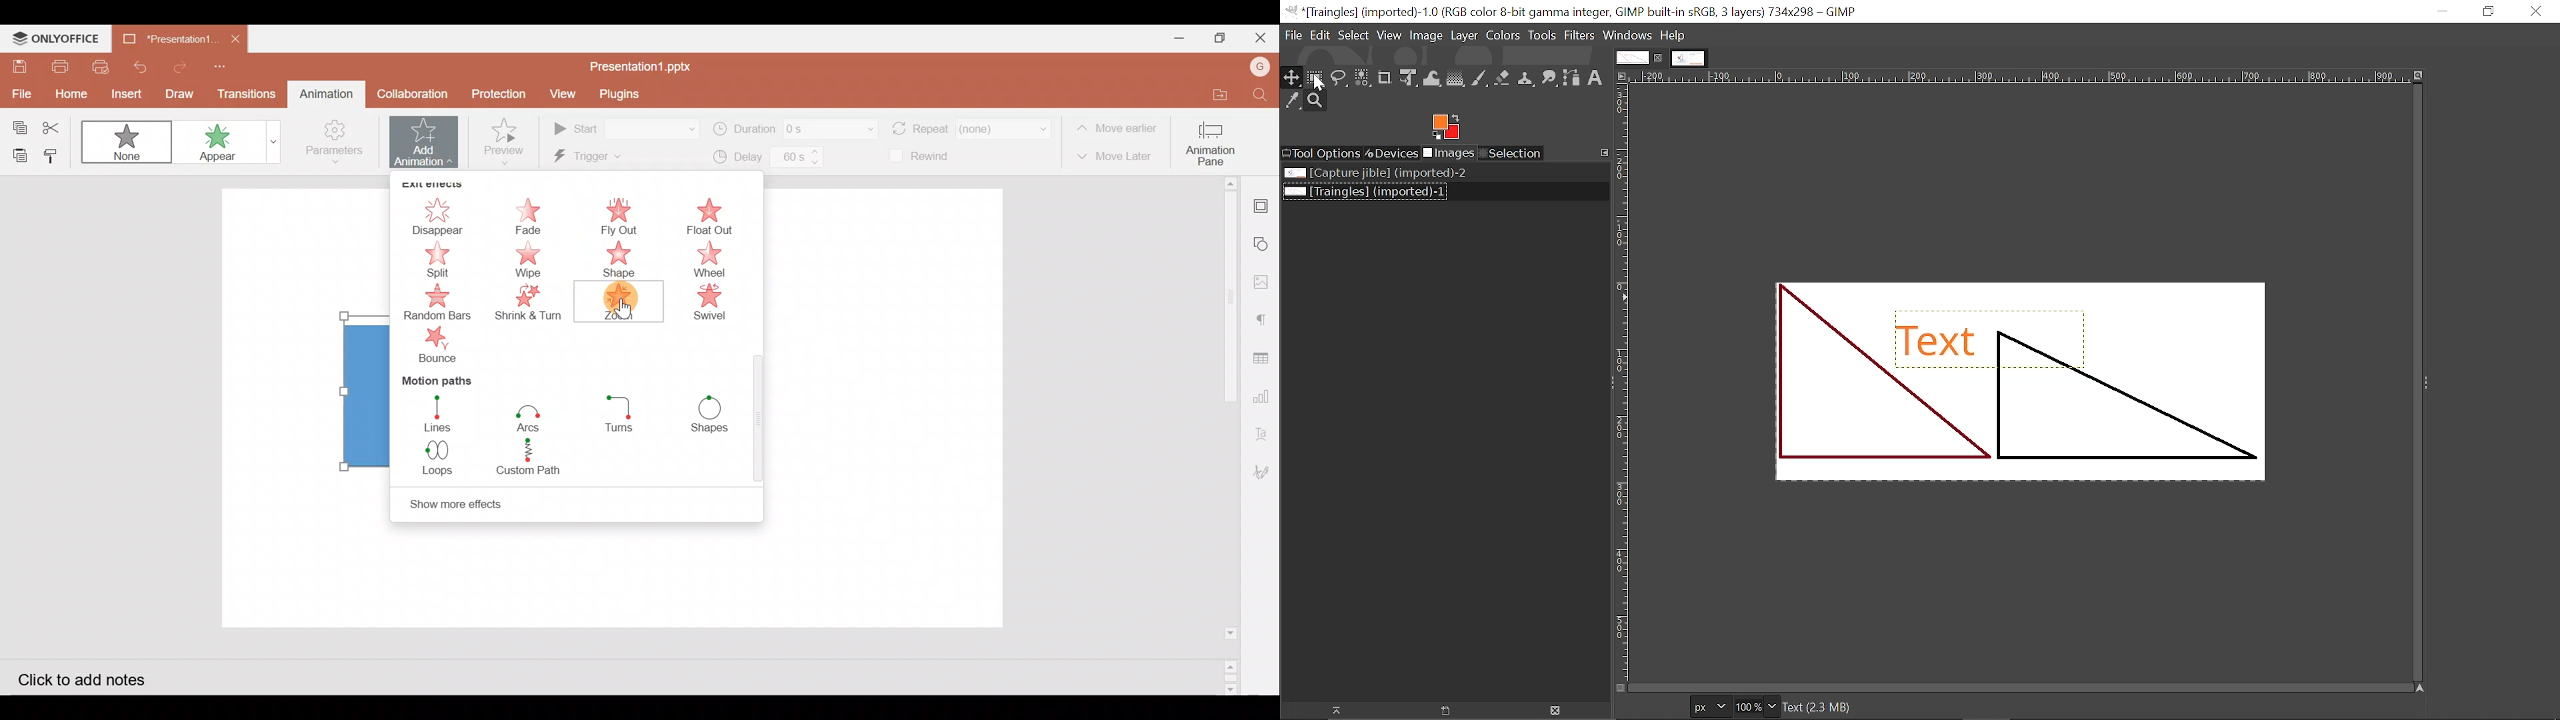 The image size is (2576, 728). Describe the element at coordinates (1554, 710) in the screenshot. I see `Delete Image` at that location.